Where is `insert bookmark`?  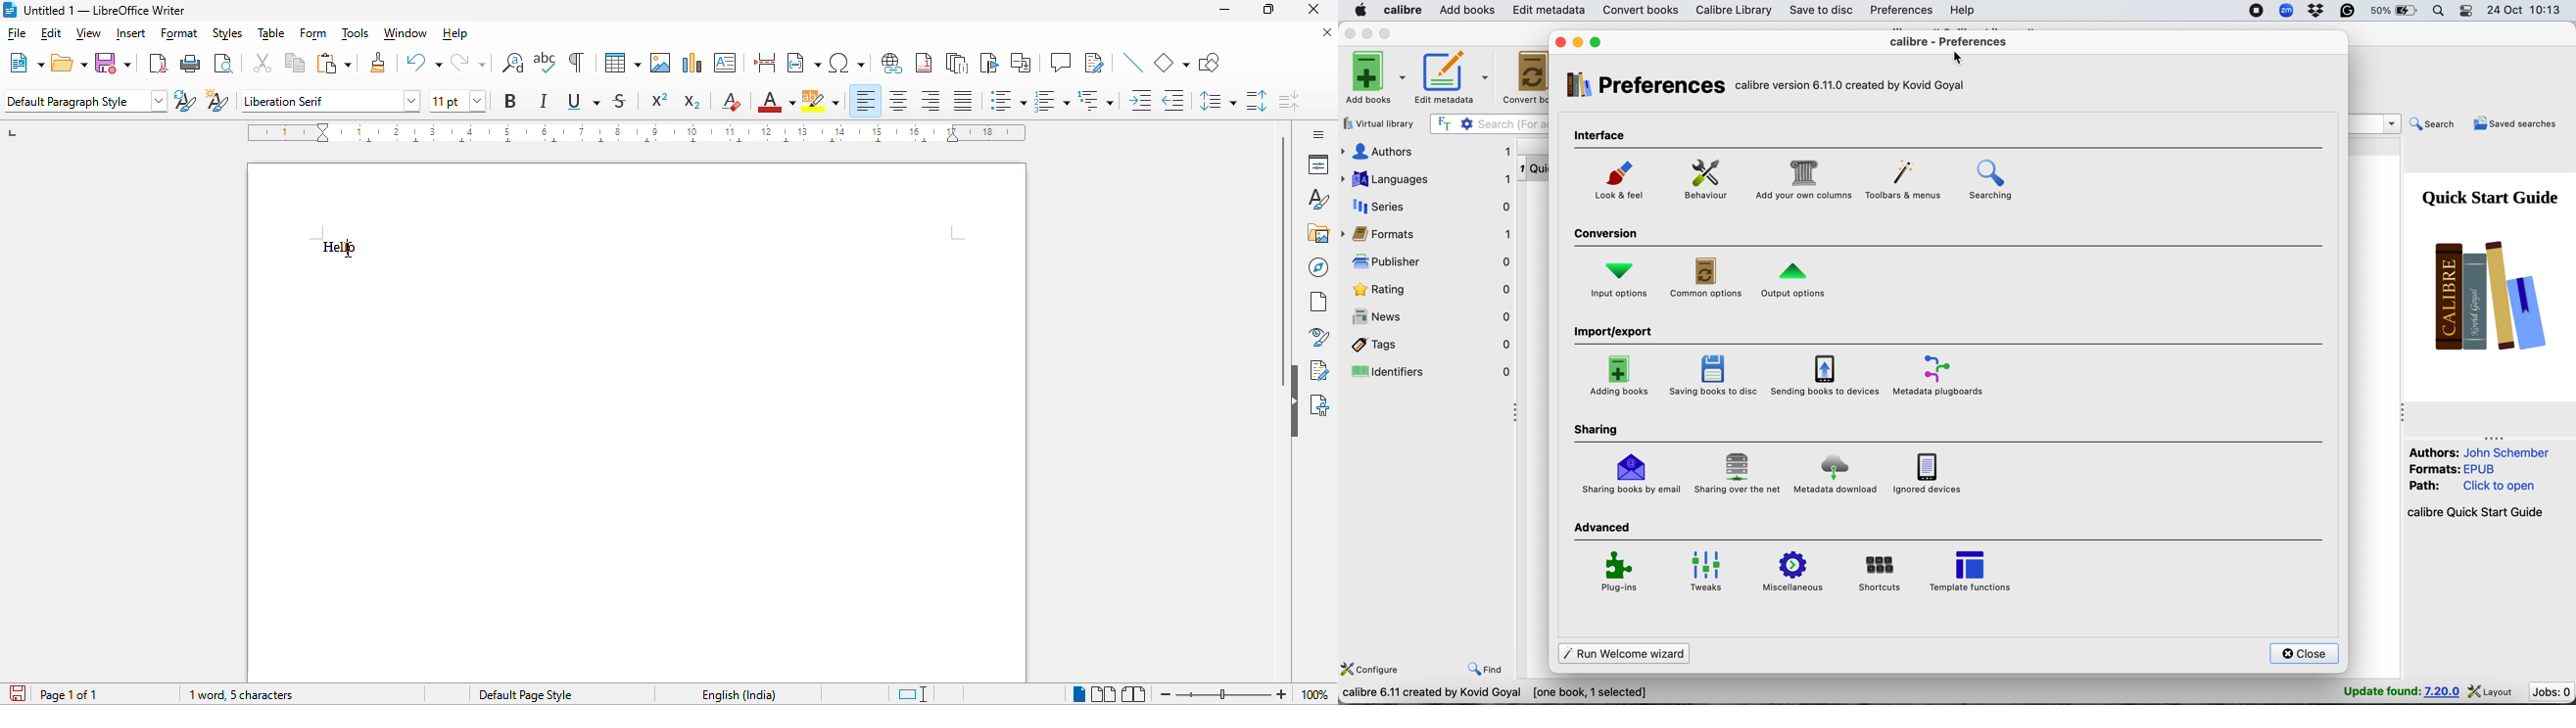 insert bookmark is located at coordinates (991, 63).